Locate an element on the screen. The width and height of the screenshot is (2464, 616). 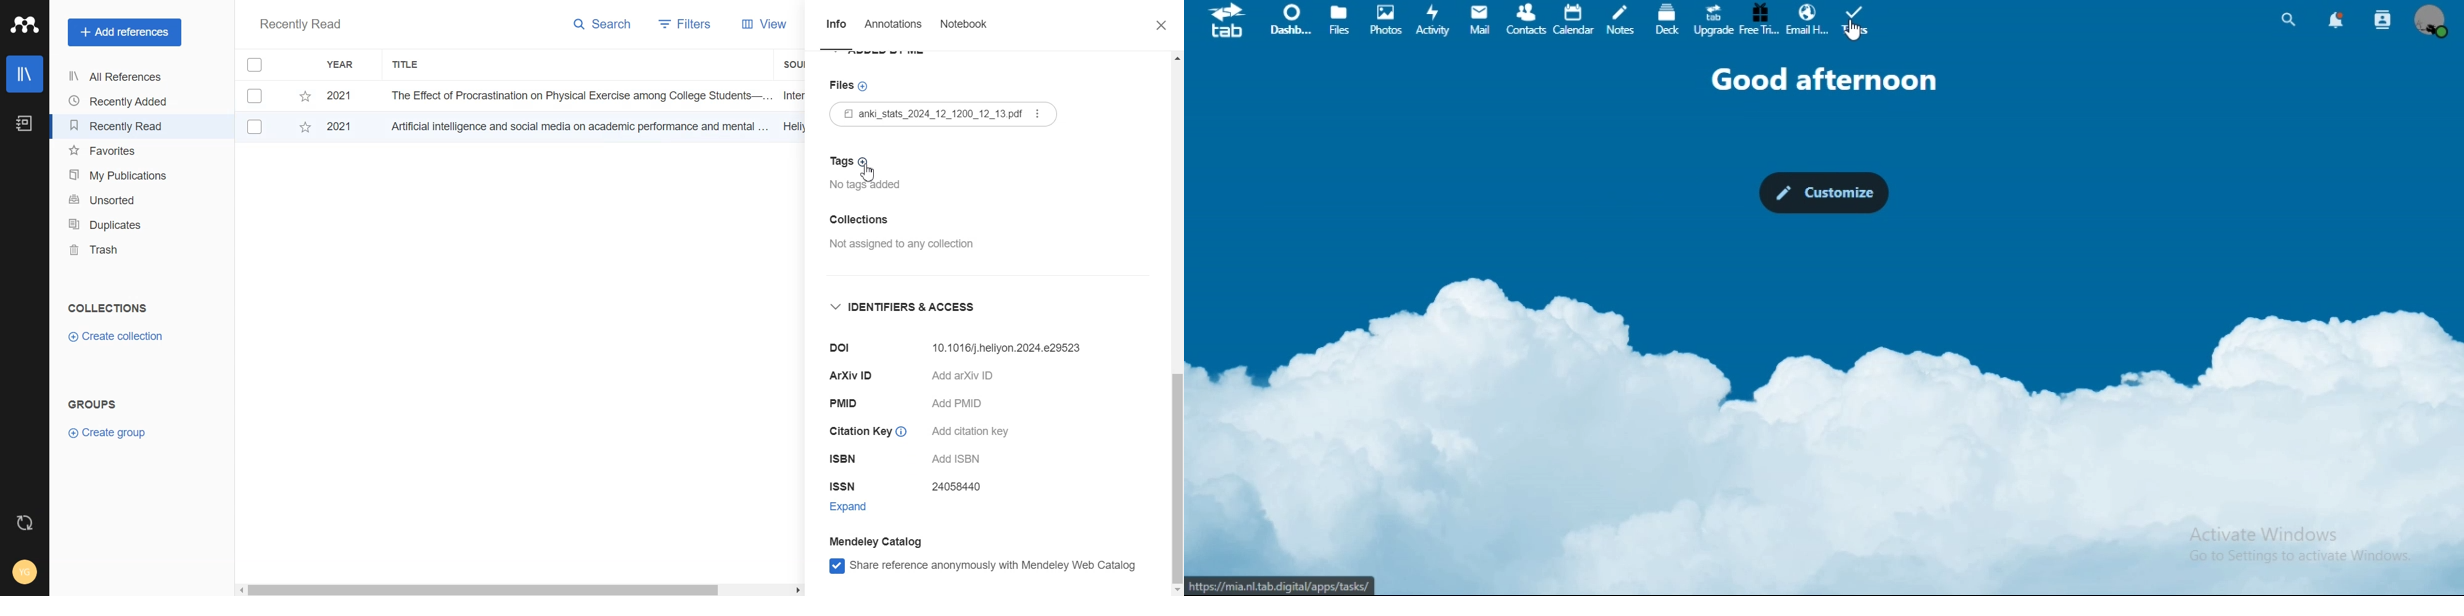
notes is located at coordinates (1621, 20).